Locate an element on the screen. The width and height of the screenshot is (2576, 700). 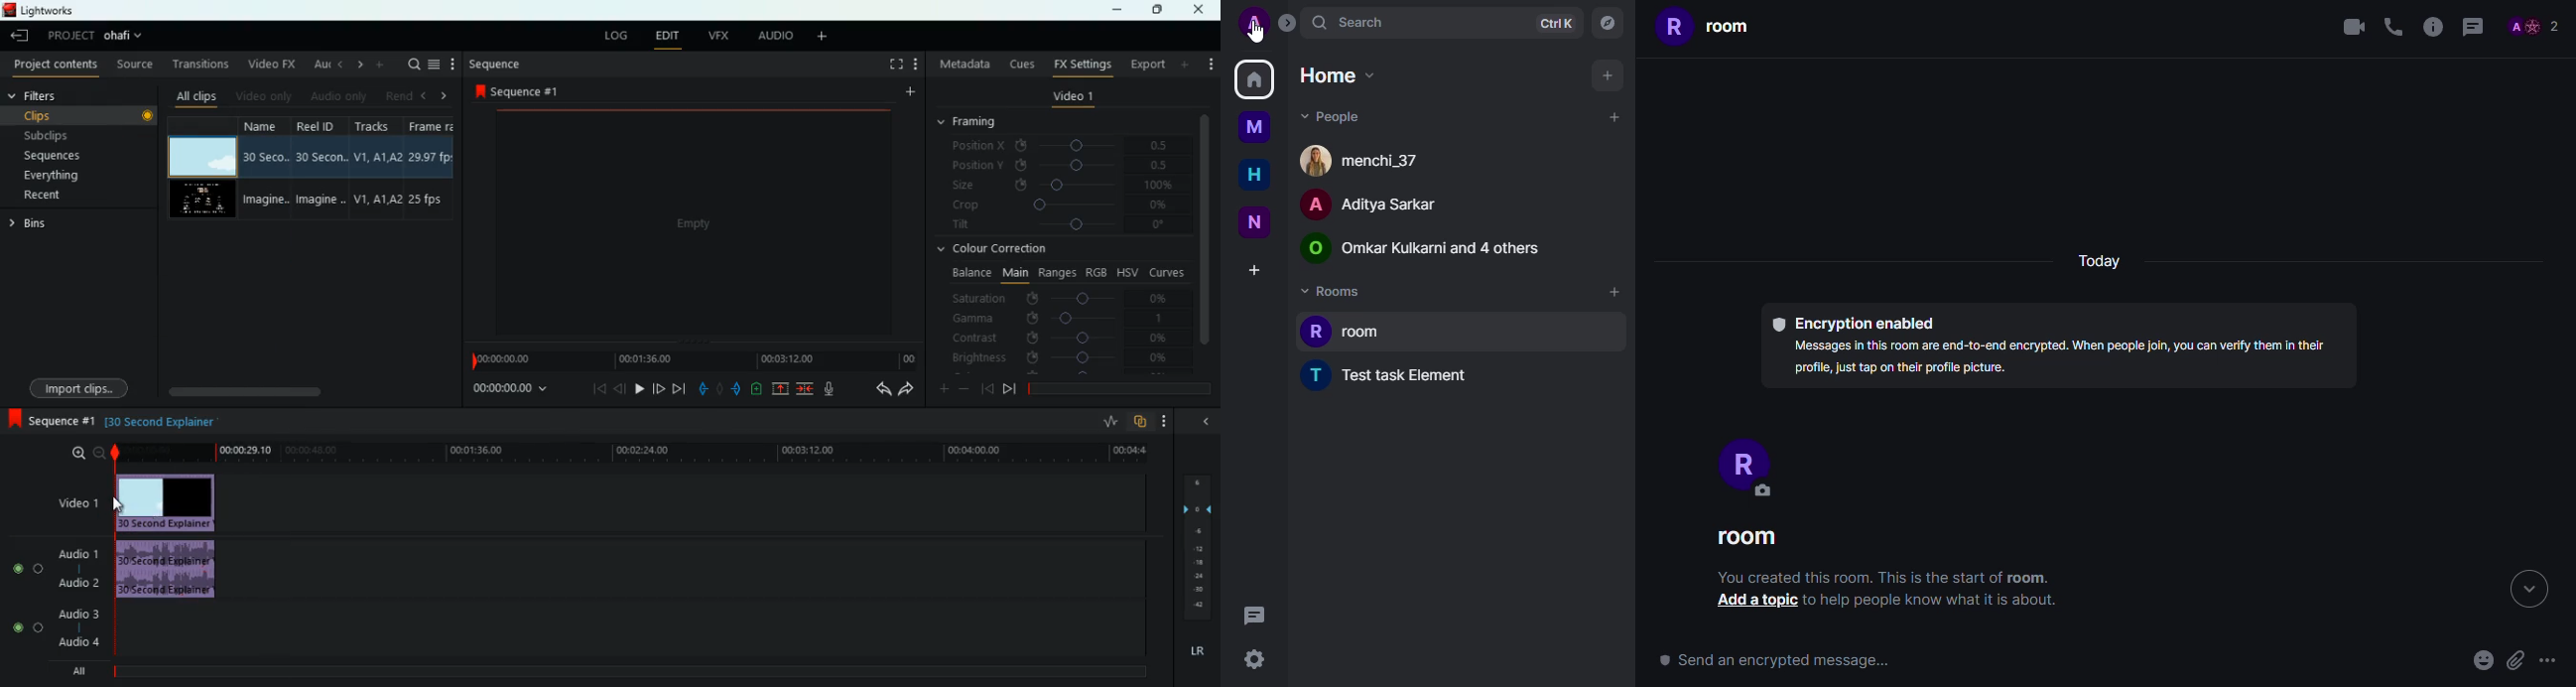
play is located at coordinates (640, 388).